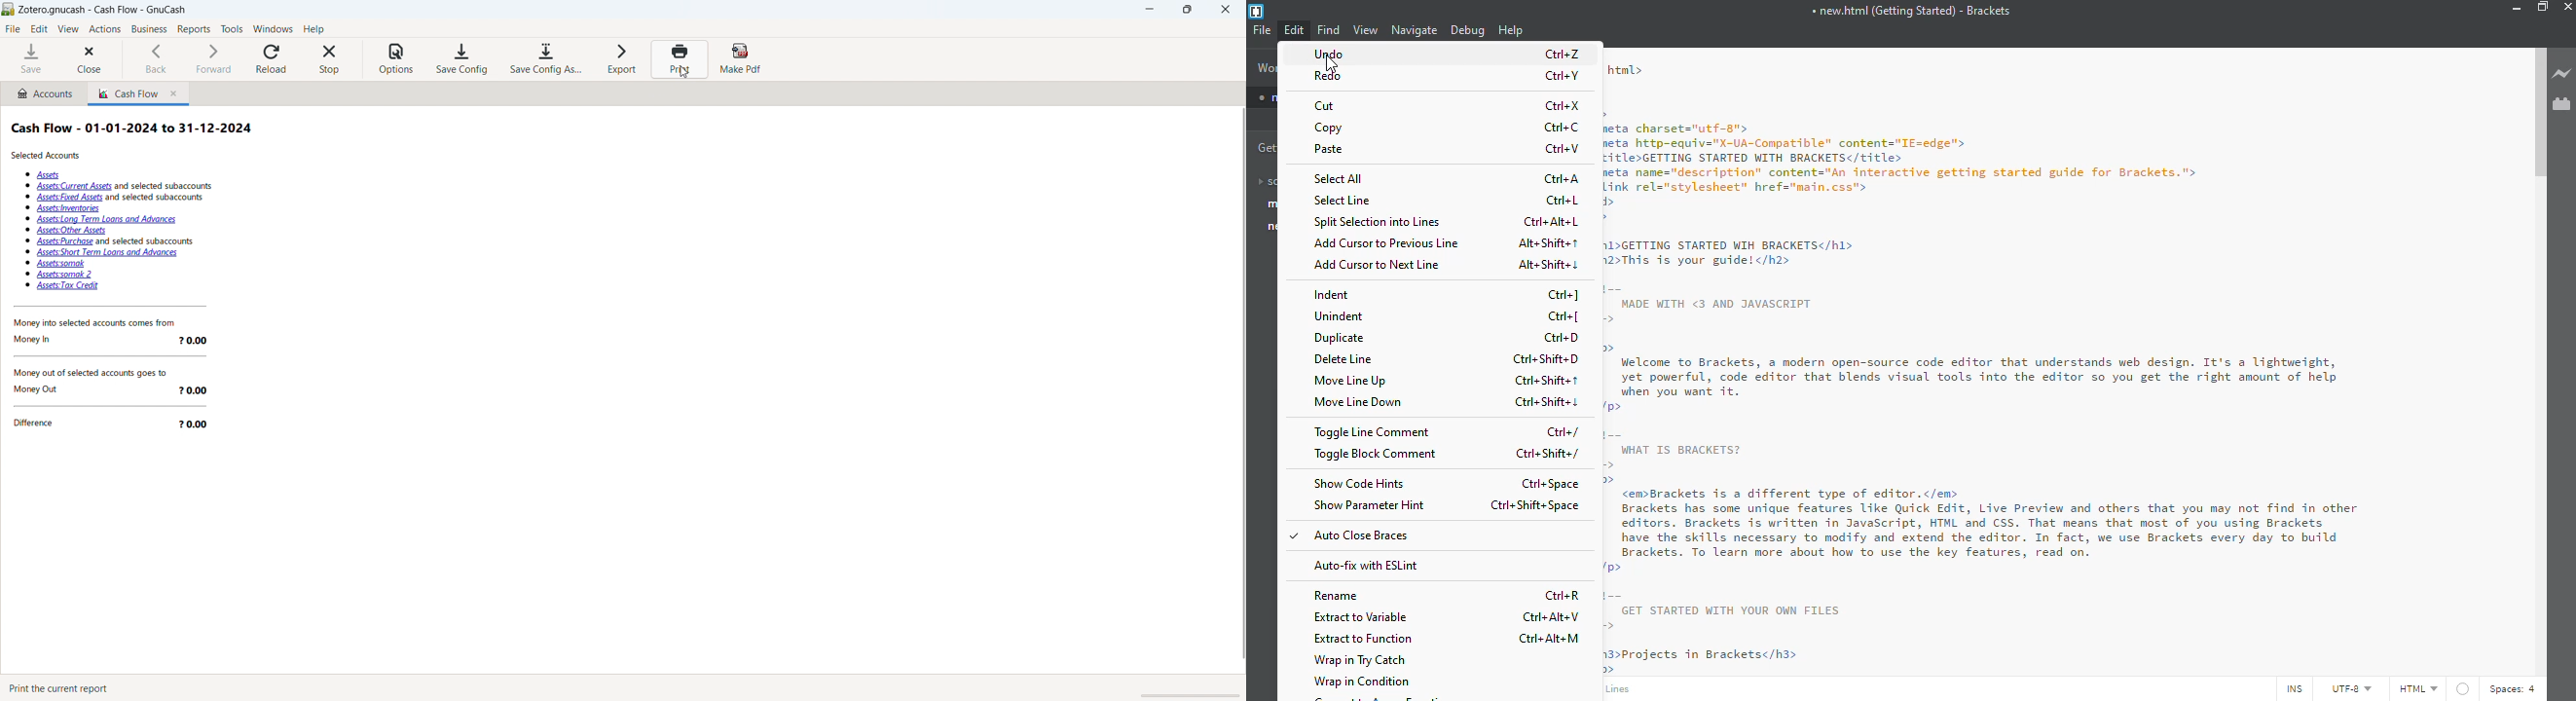 The image size is (2576, 728). Describe the element at coordinates (1343, 179) in the screenshot. I see `select all` at that location.